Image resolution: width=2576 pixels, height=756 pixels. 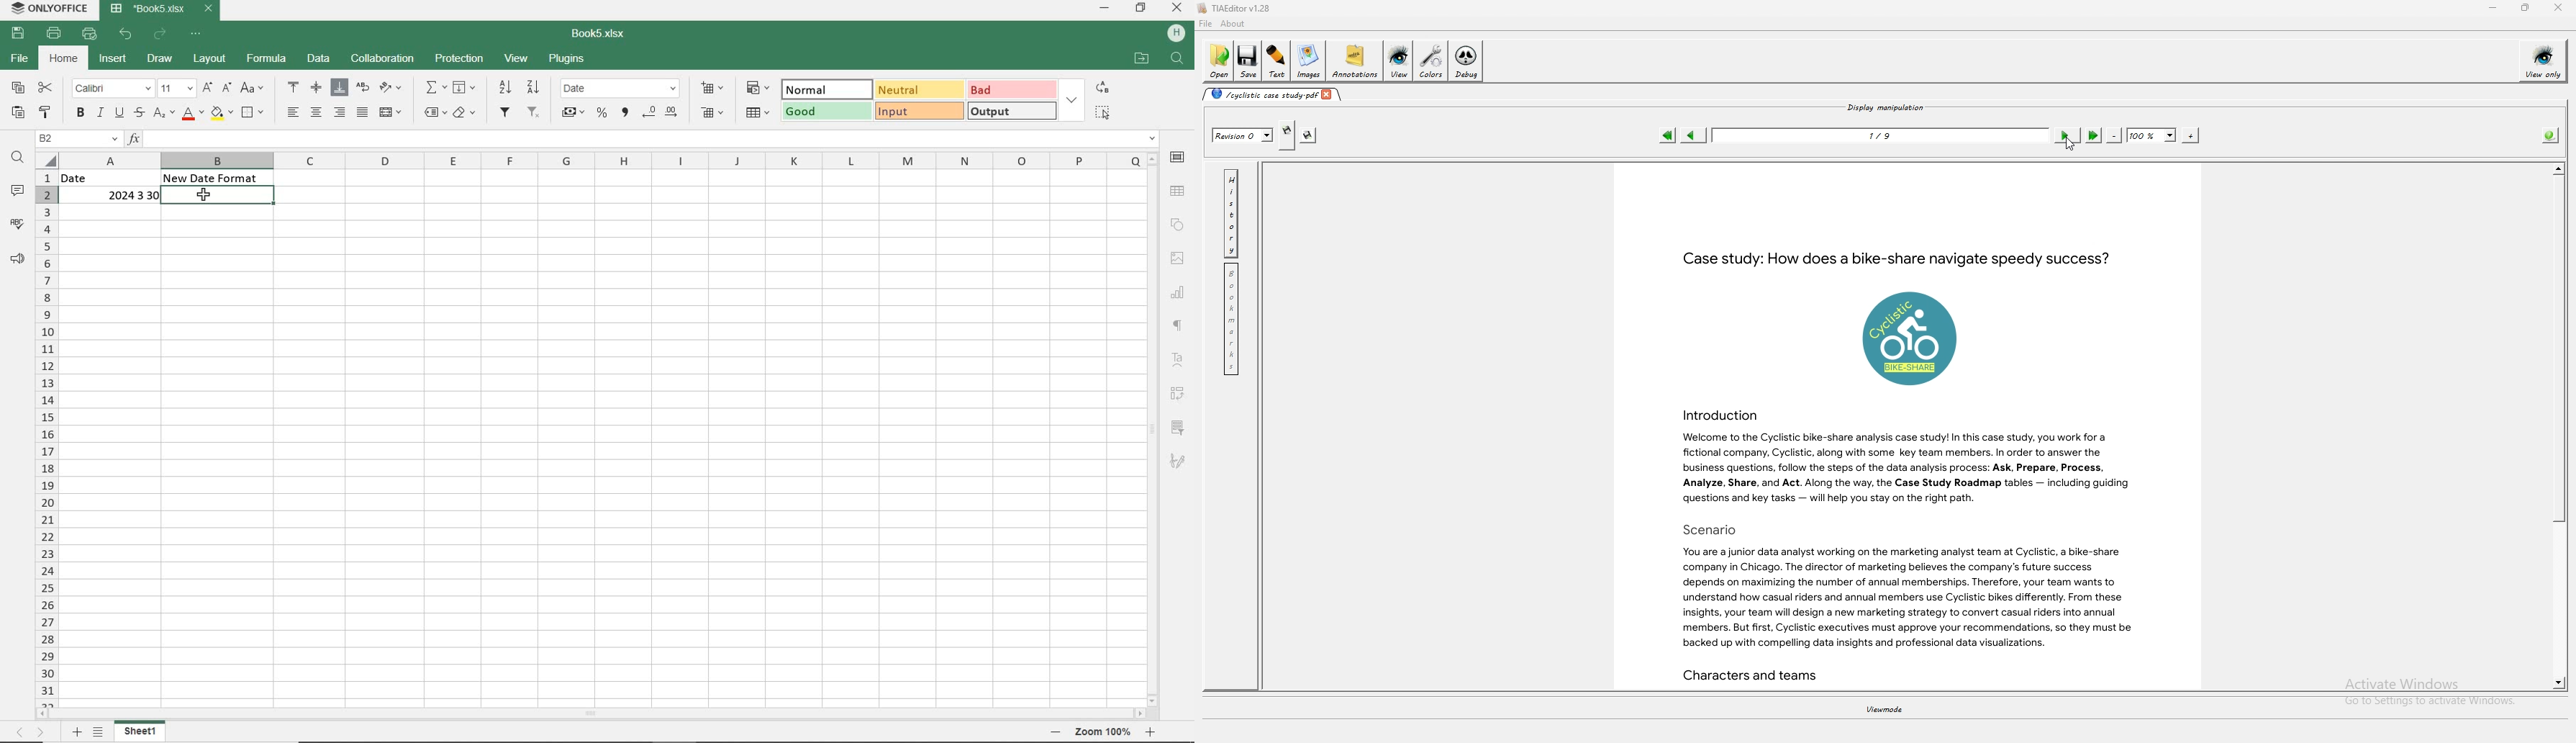 I want to click on history, so click(x=1233, y=212).